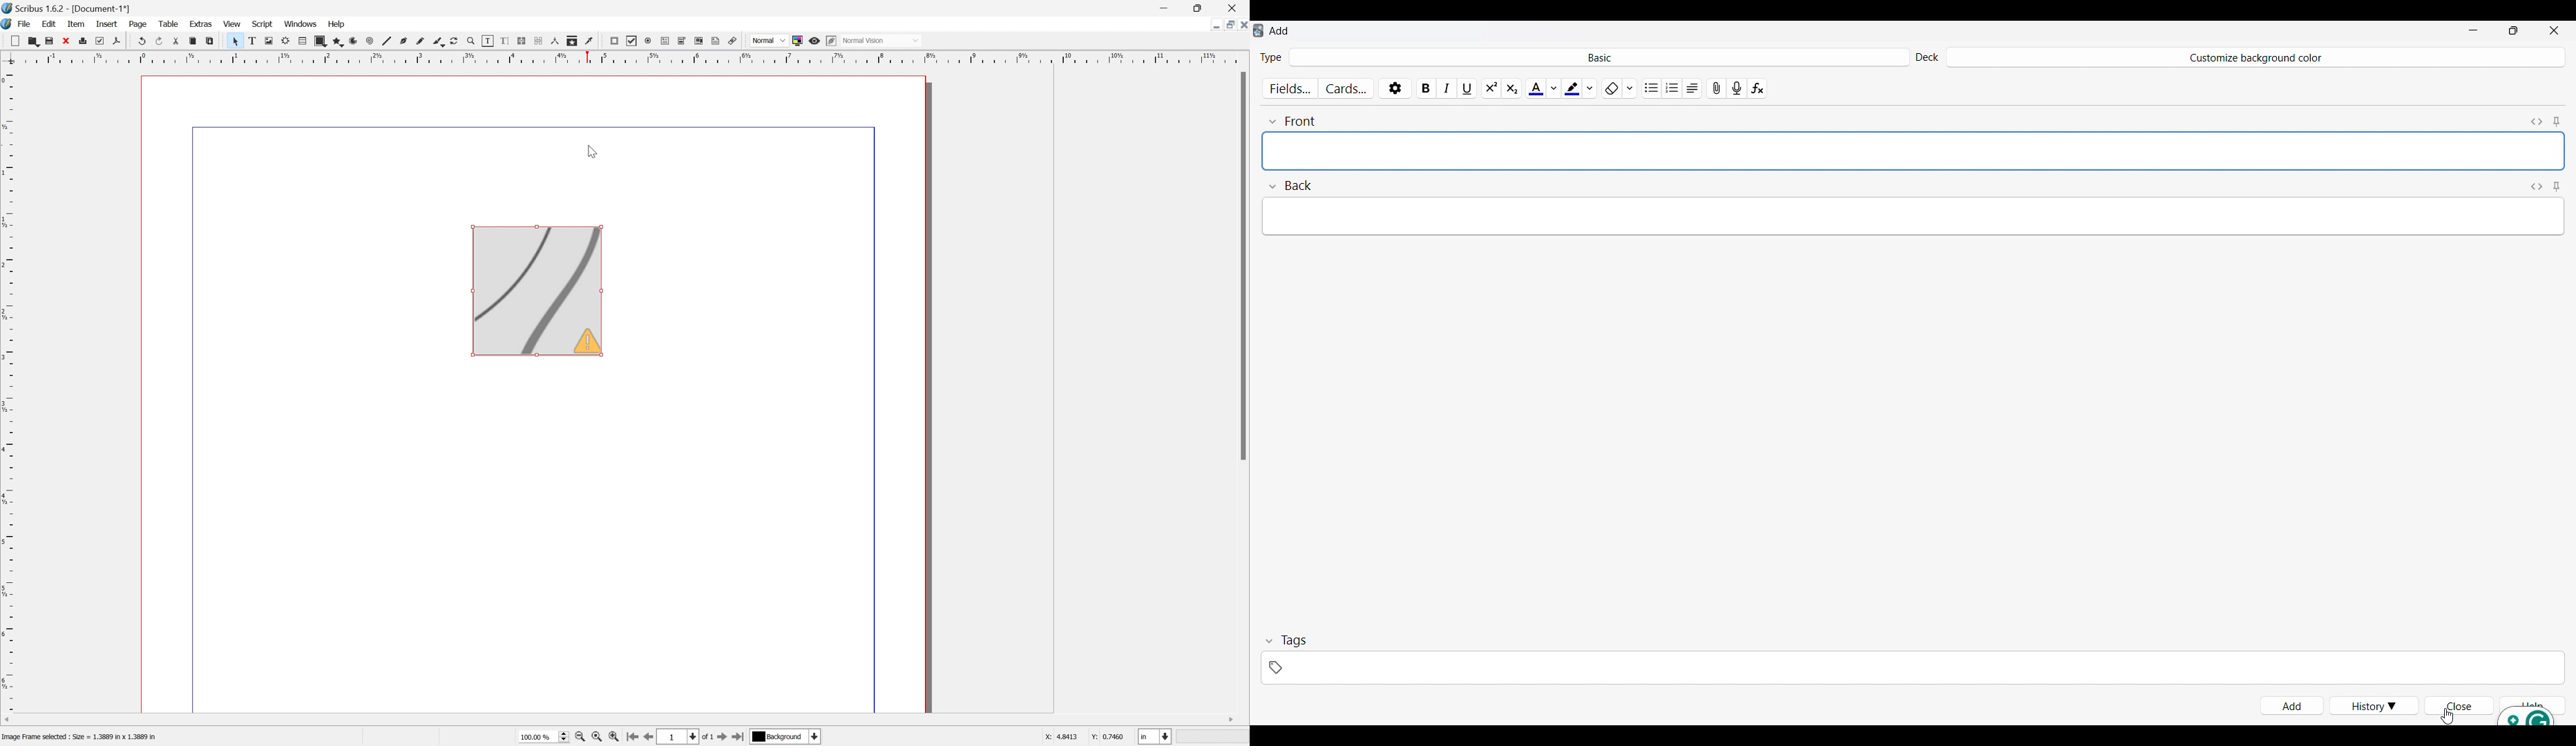 This screenshot has height=756, width=2576. I want to click on Super script, so click(1491, 86).